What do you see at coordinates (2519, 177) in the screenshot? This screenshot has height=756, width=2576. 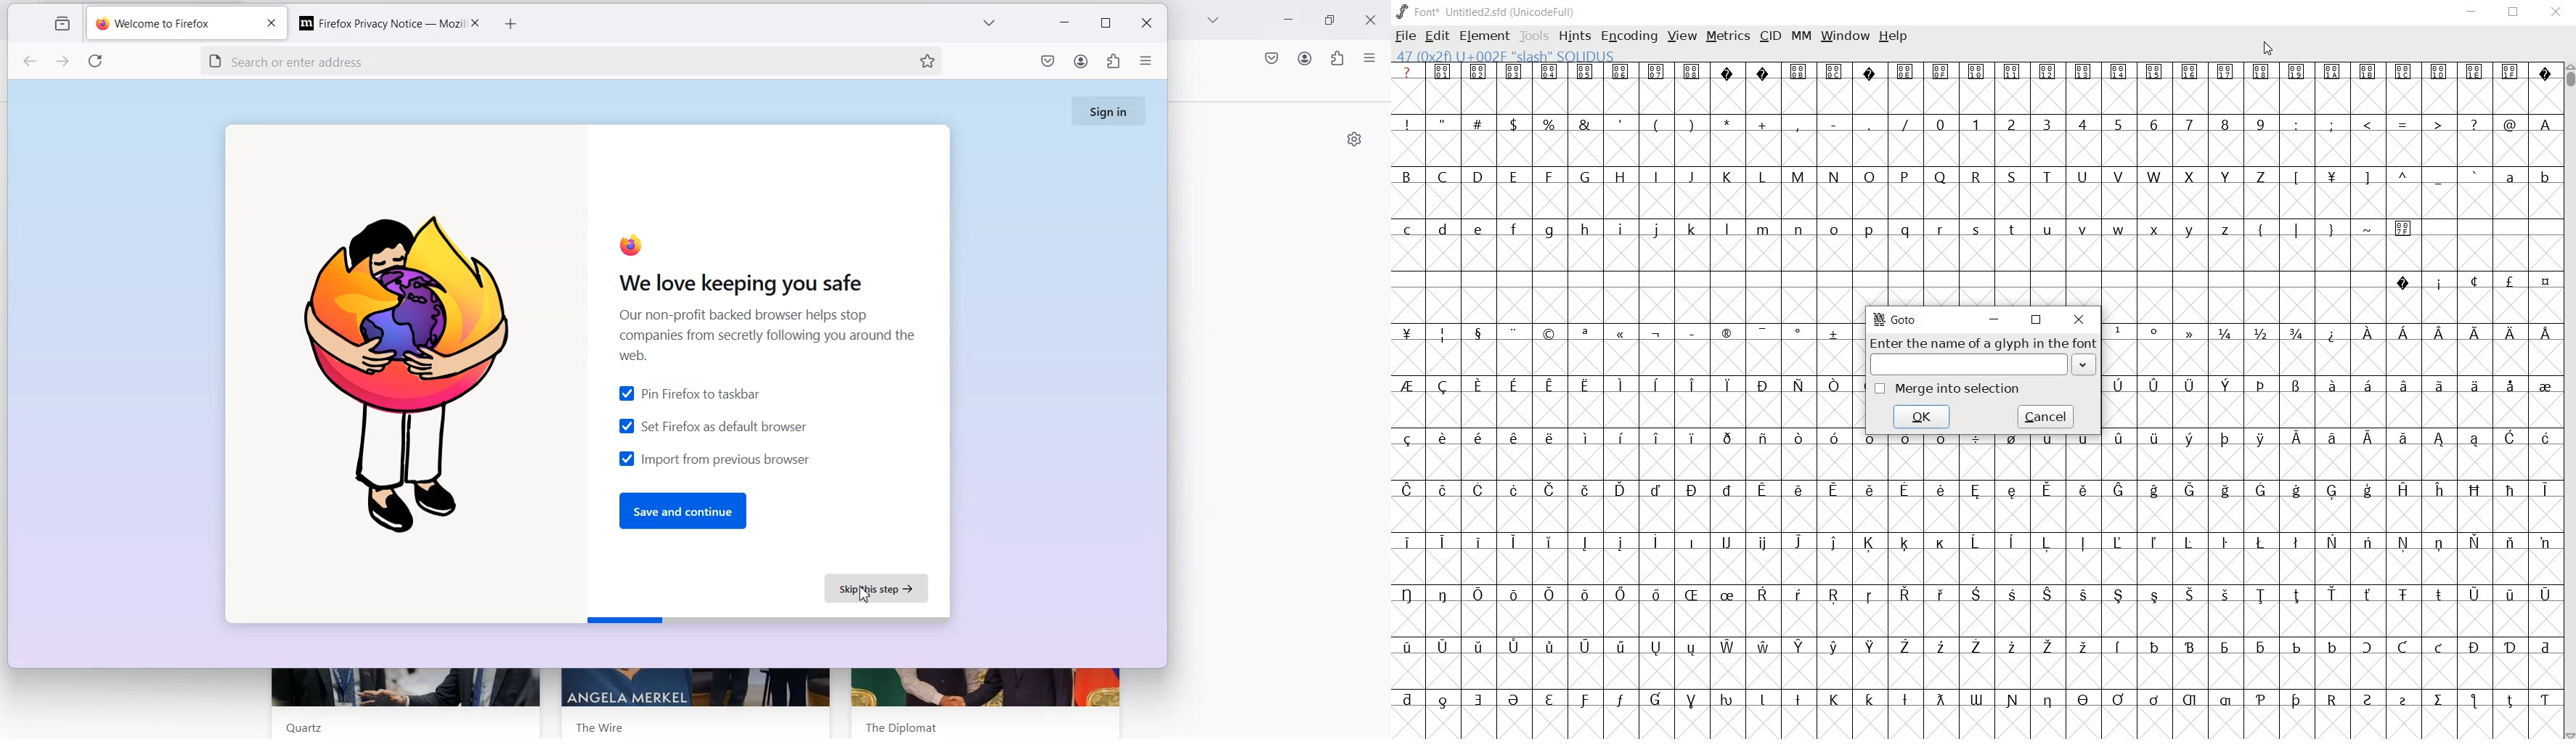 I see `small letters a - b` at bounding box center [2519, 177].